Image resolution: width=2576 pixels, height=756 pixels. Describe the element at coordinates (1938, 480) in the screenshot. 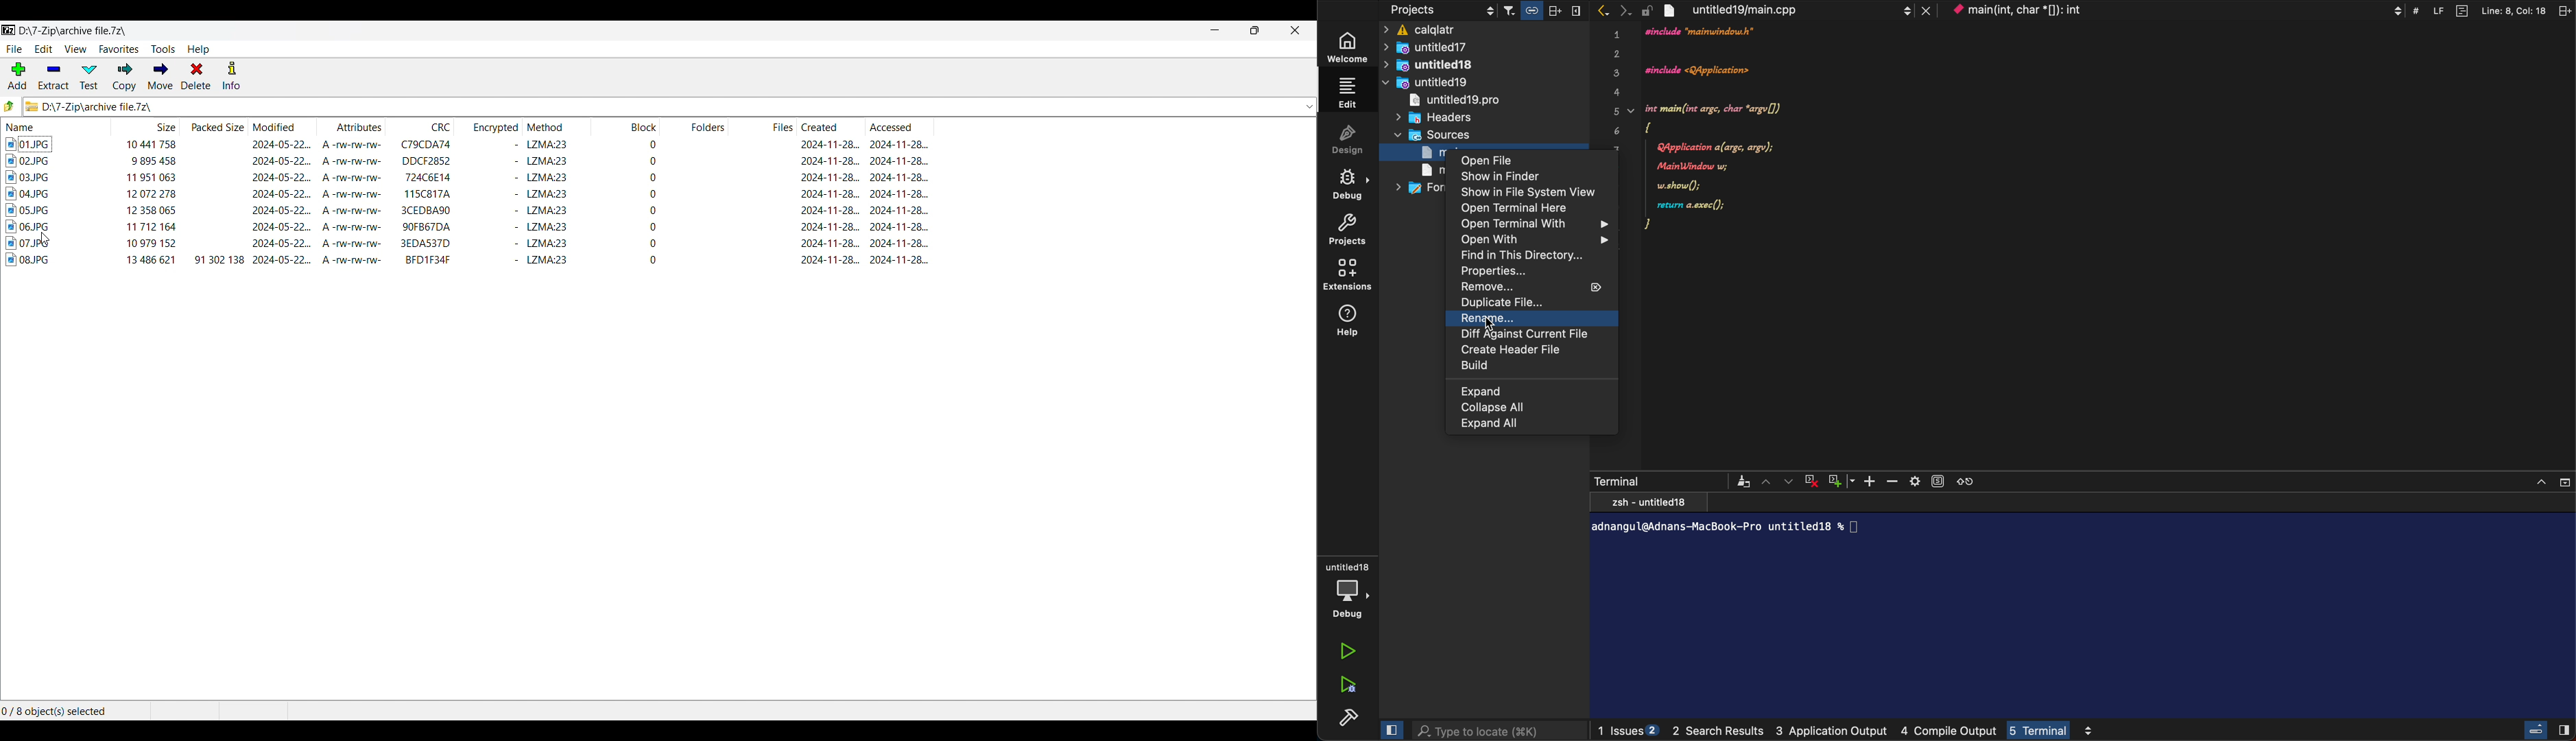

I see `Subtitles` at that location.